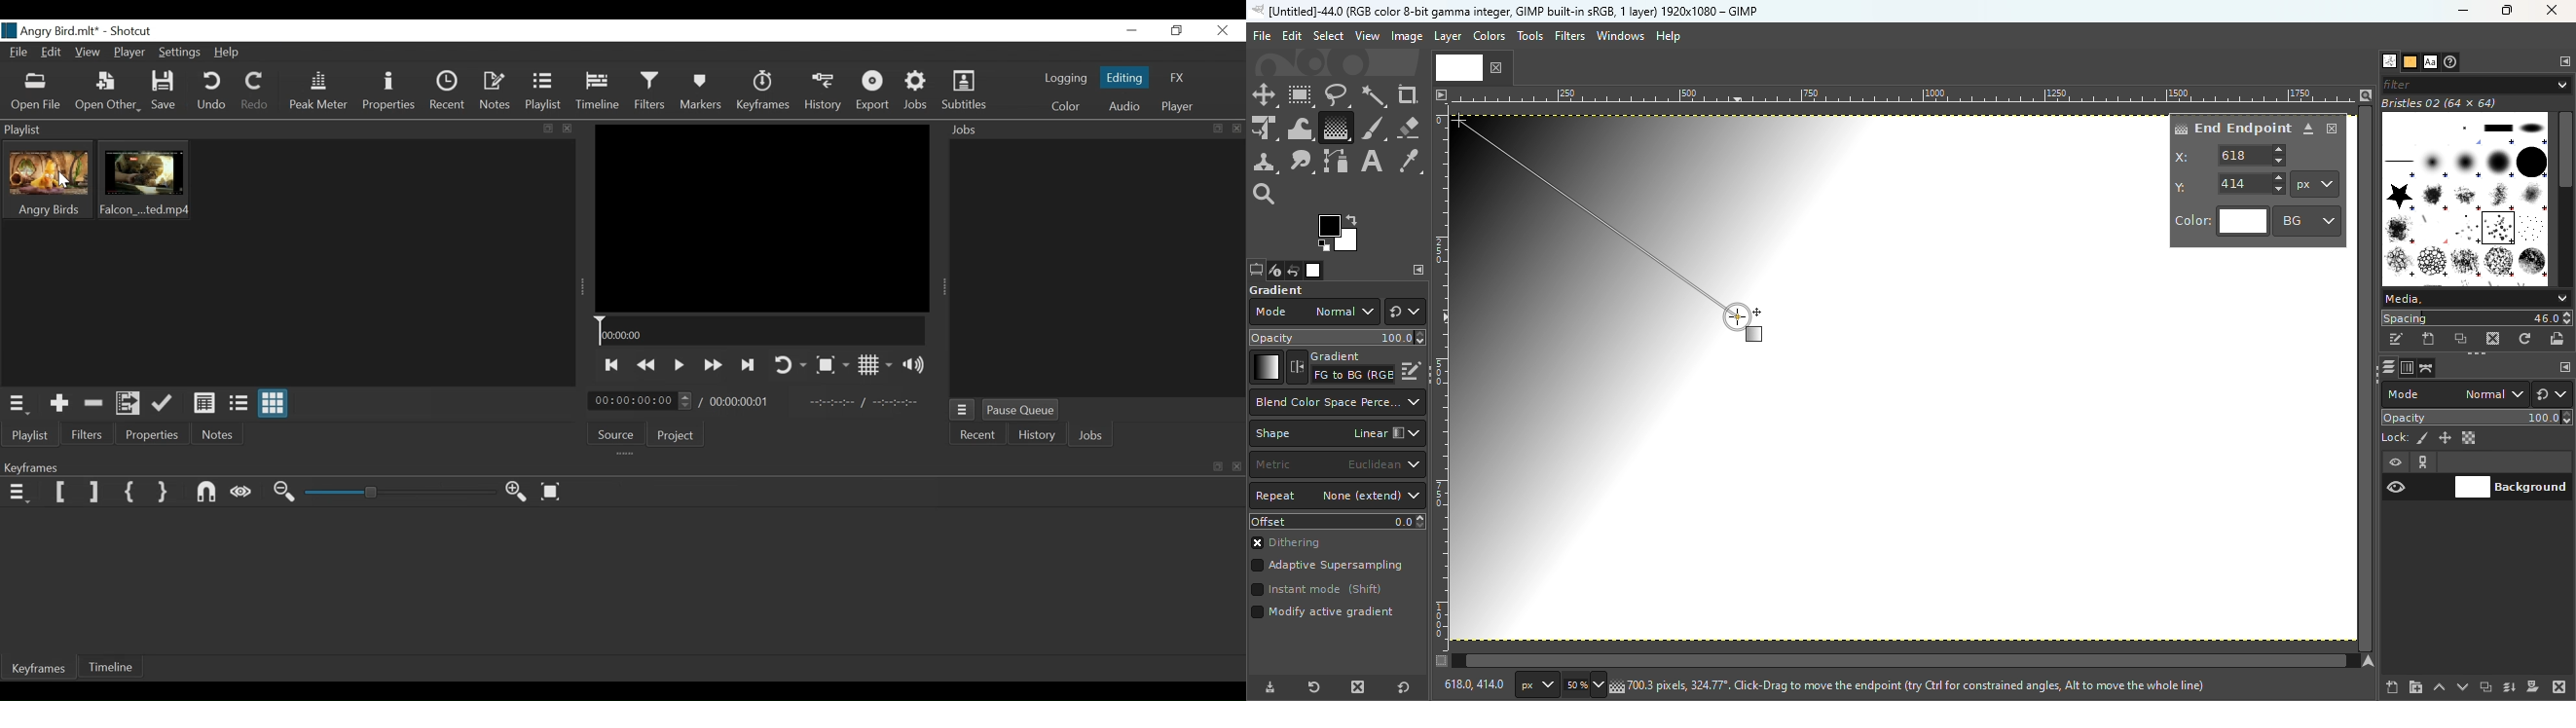 This screenshot has width=2576, height=728. I want to click on File, so click(18, 51).